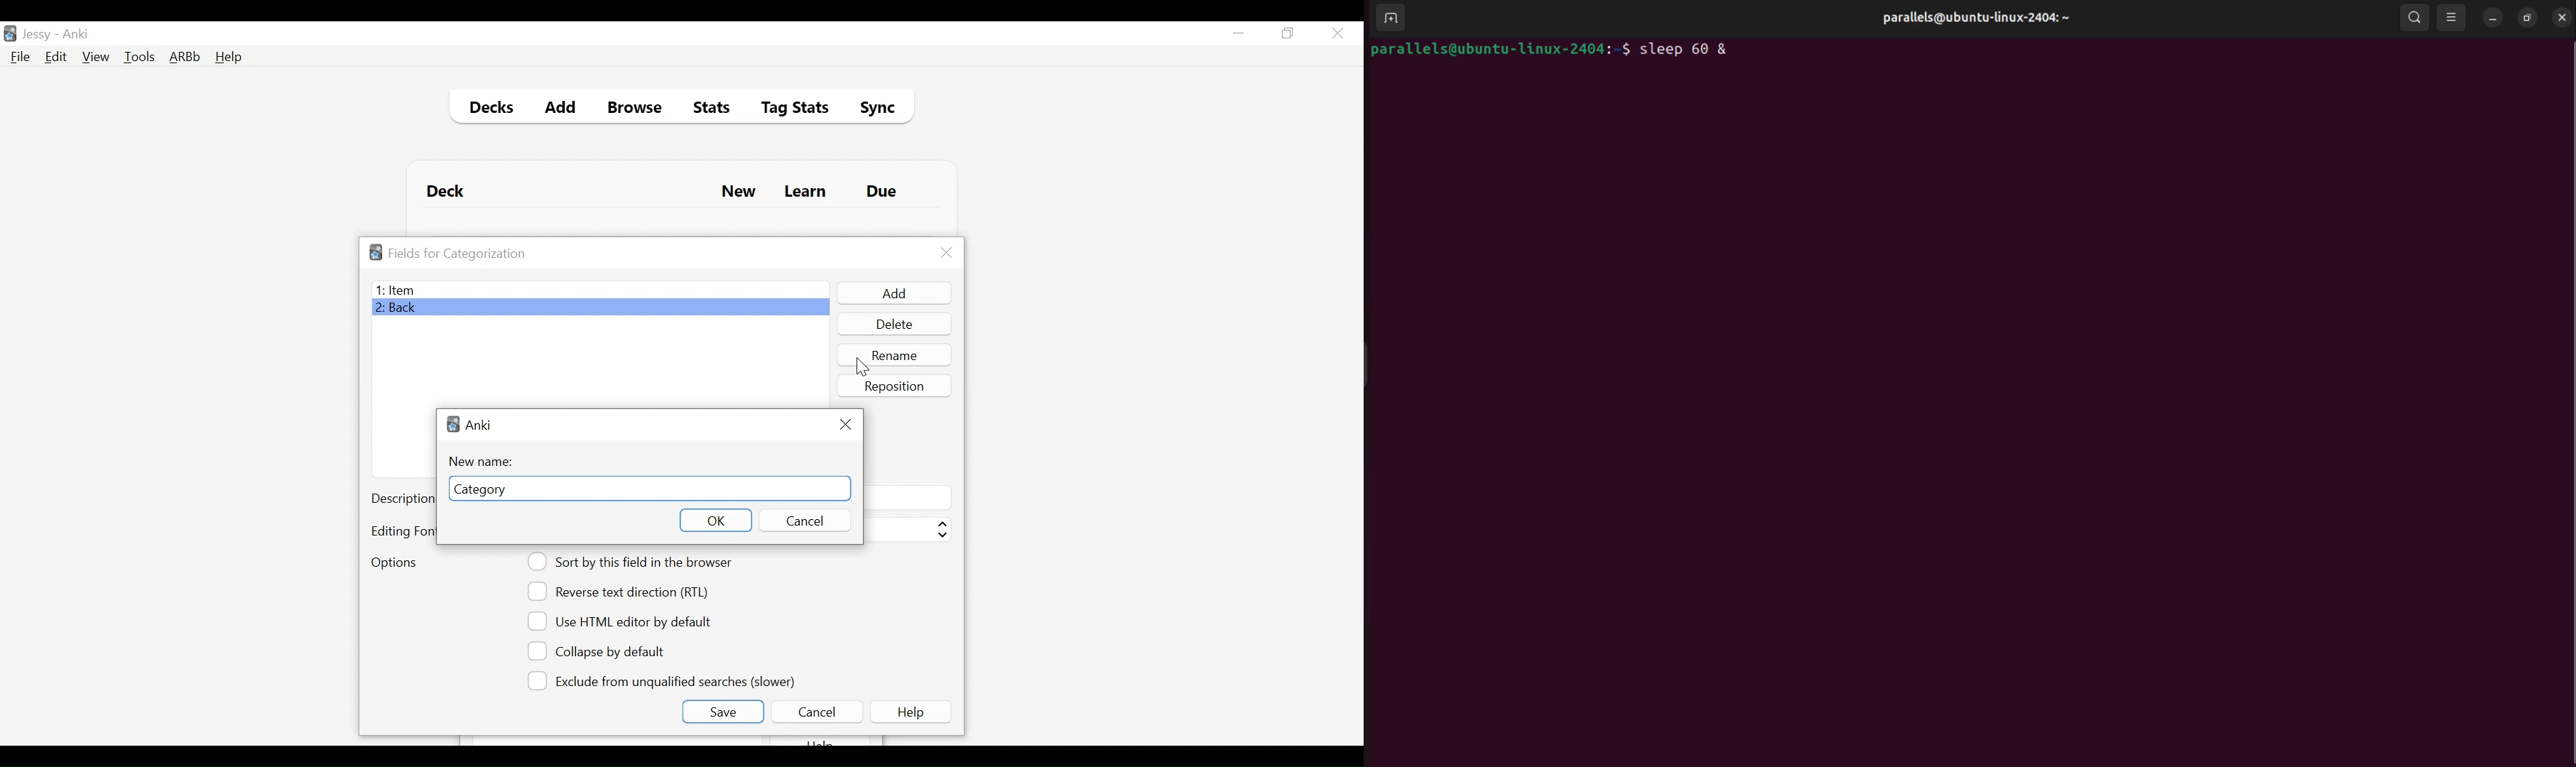 Image resolution: width=2576 pixels, height=784 pixels. I want to click on minimize, so click(1238, 34).